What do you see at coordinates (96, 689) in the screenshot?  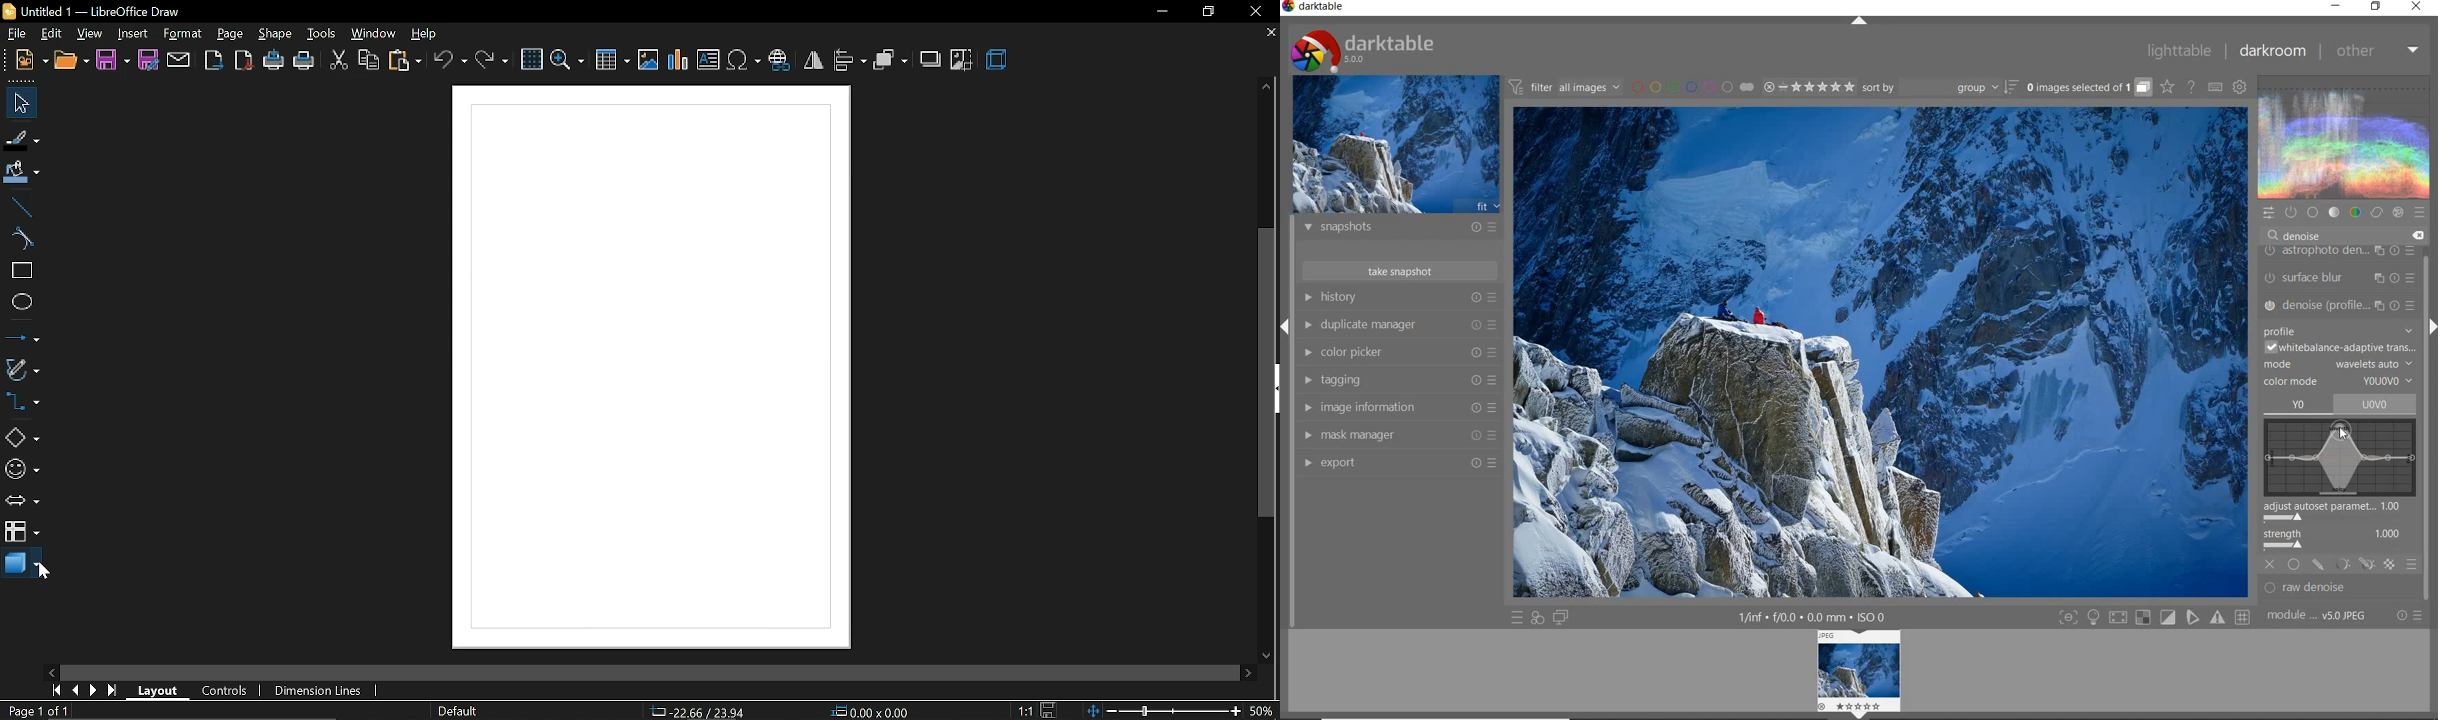 I see `next page ` at bounding box center [96, 689].